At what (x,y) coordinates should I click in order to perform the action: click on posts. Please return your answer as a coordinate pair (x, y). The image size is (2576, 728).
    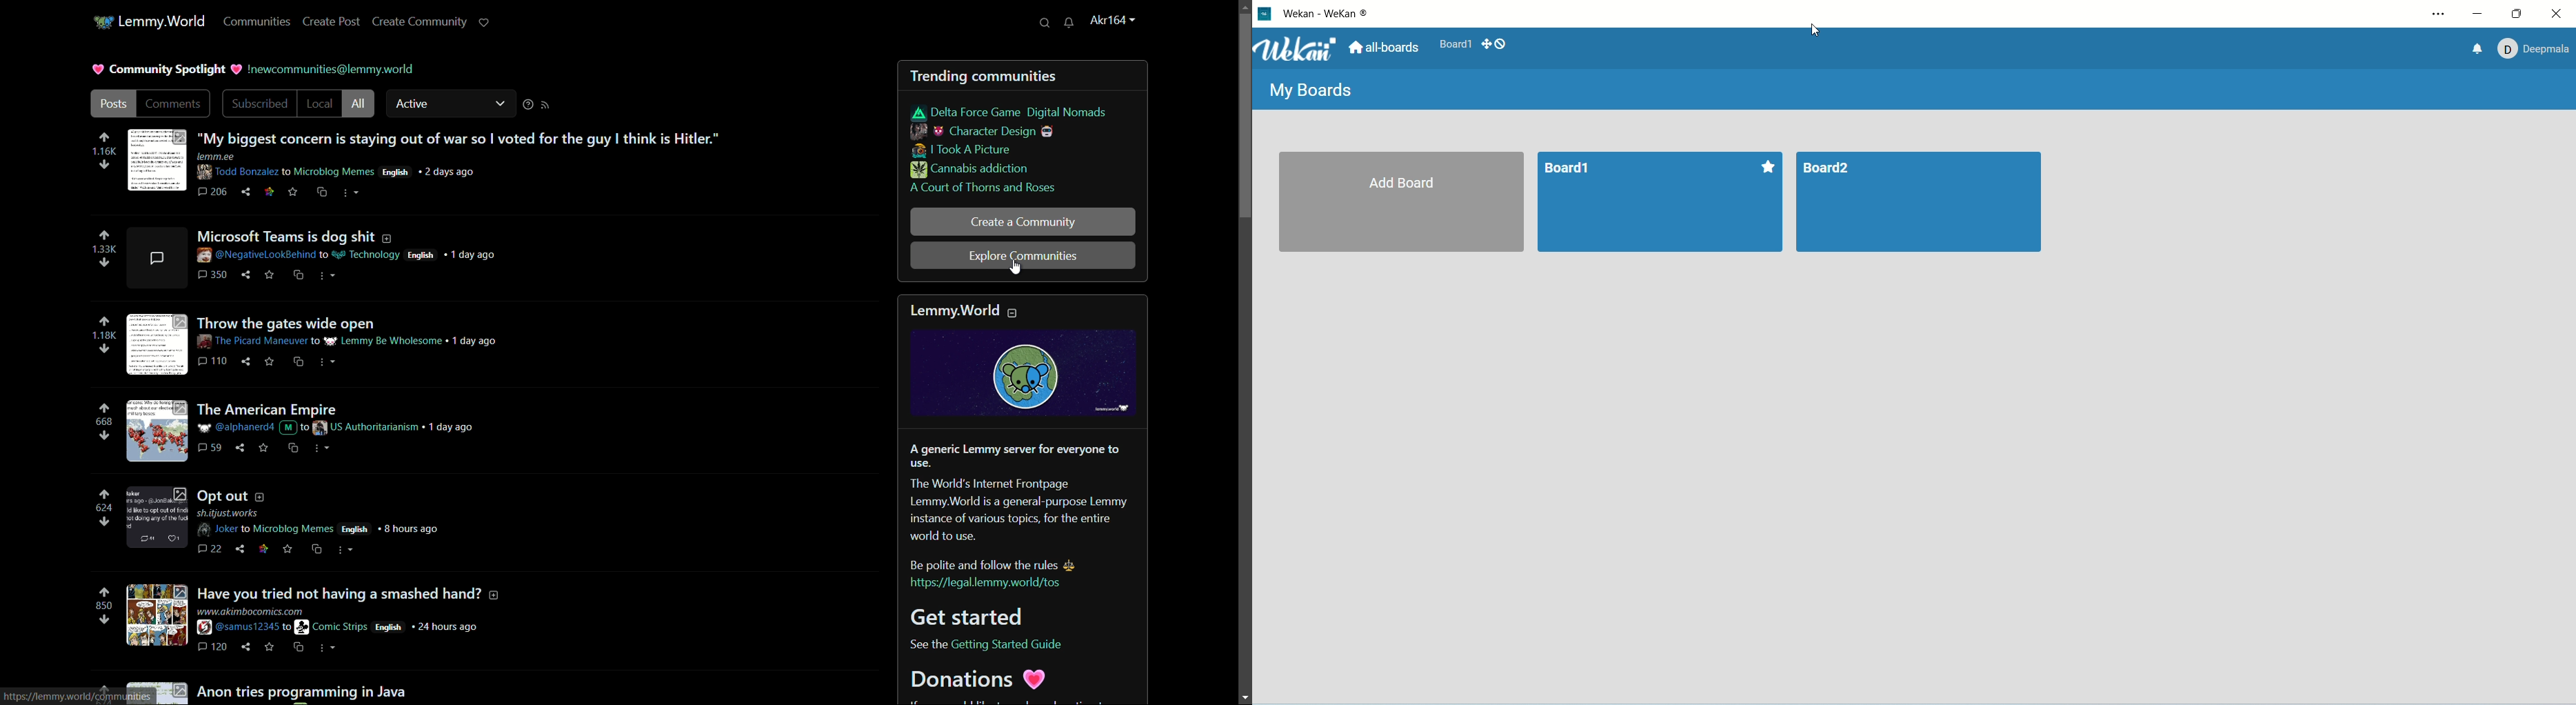
    Looking at the image, I should click on (113, 104).